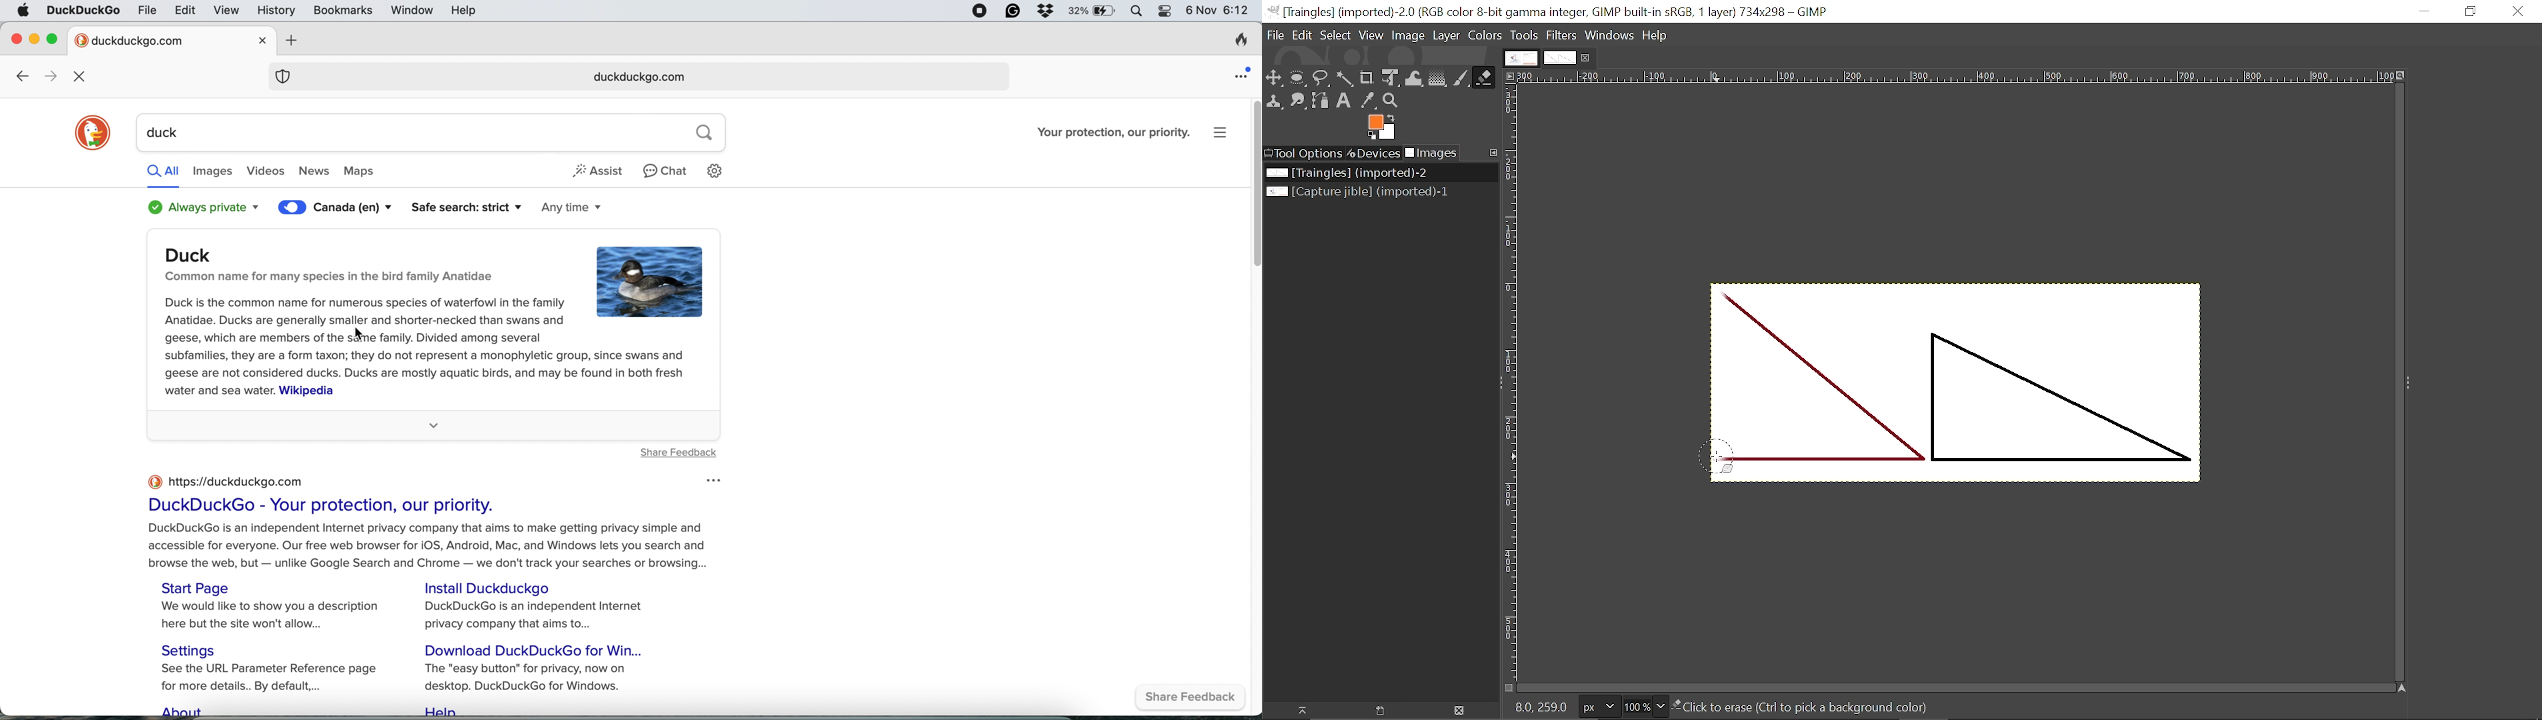 Image resolution: width=2548 pixels, height=728 pixels. Describe the element at coordinates (2403, 688) in the screenshot. I see `Navigate this window` at that location.